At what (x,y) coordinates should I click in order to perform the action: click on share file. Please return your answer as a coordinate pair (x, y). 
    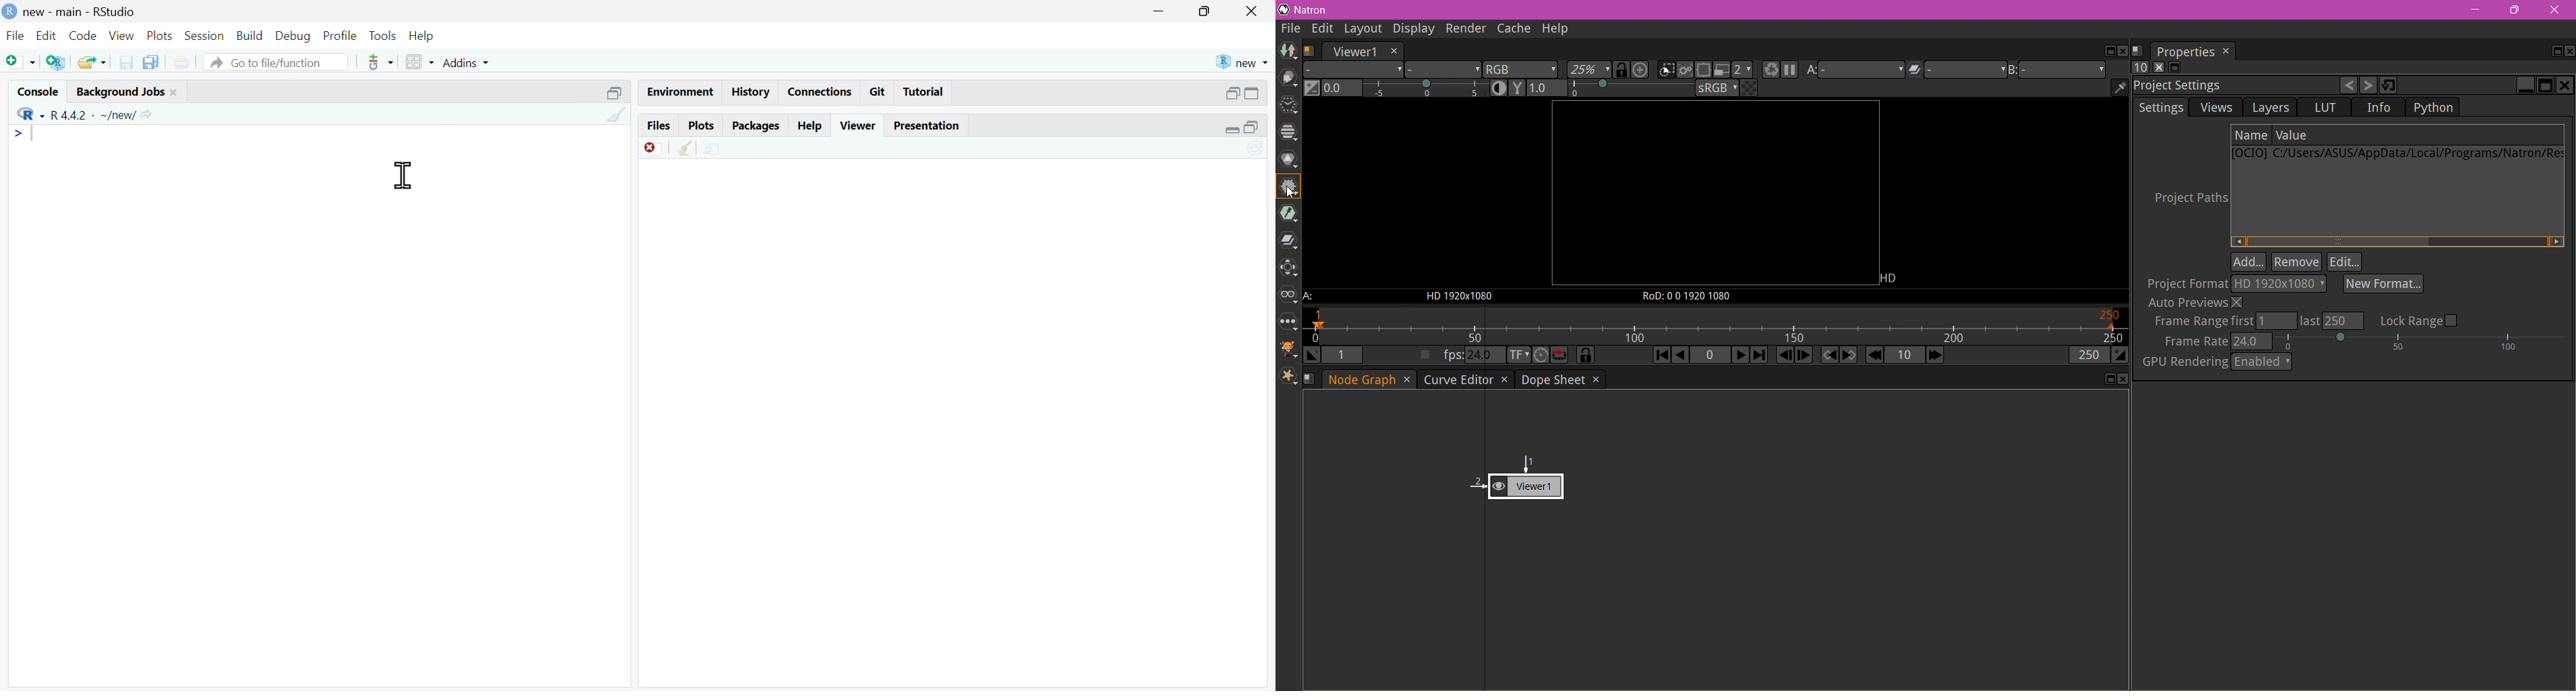
    Looking at the image, I should click on (713, 149).